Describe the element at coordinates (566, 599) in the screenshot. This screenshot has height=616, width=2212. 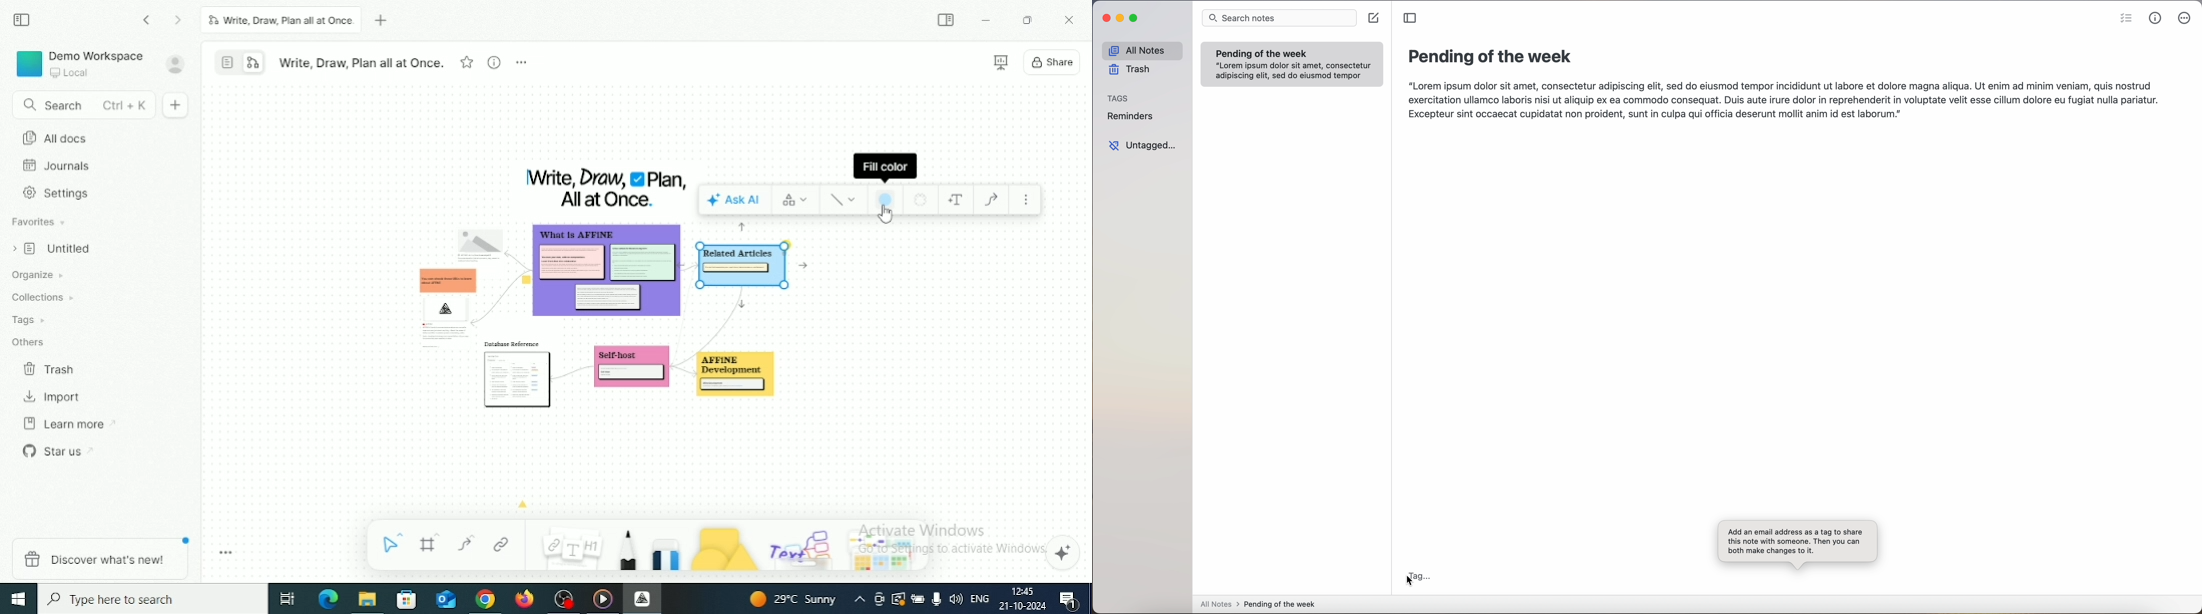
I see `OBS Studio` at that location.